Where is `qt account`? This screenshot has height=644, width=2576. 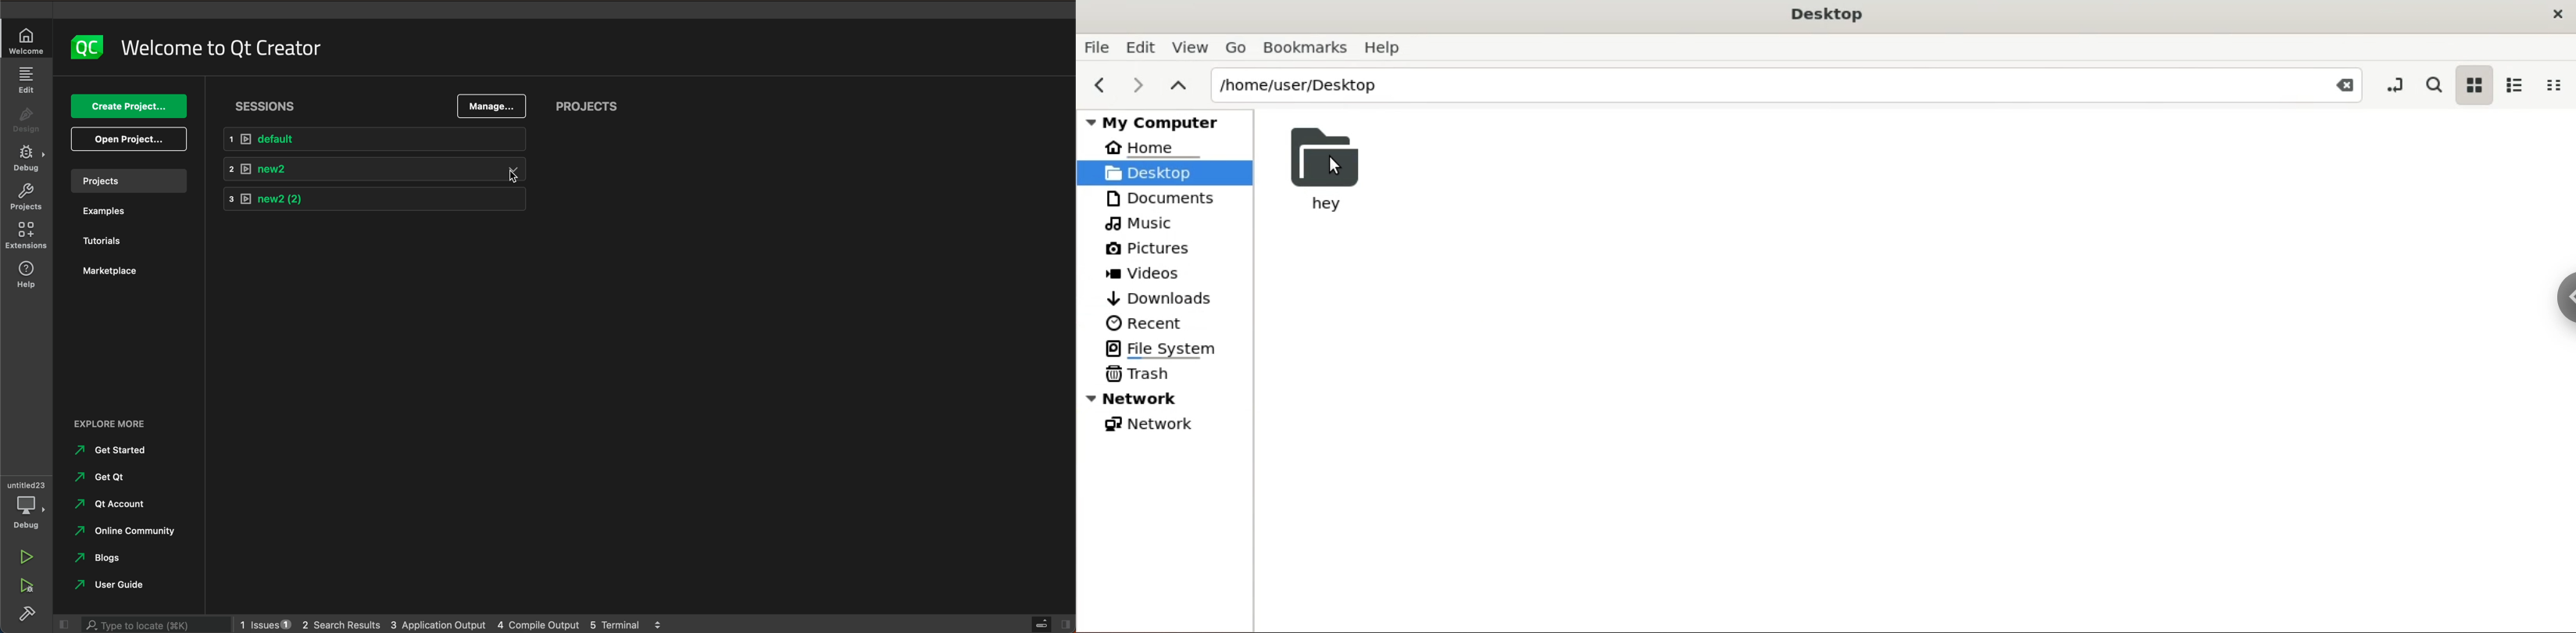
qt account is located at coordinates (110, 506).